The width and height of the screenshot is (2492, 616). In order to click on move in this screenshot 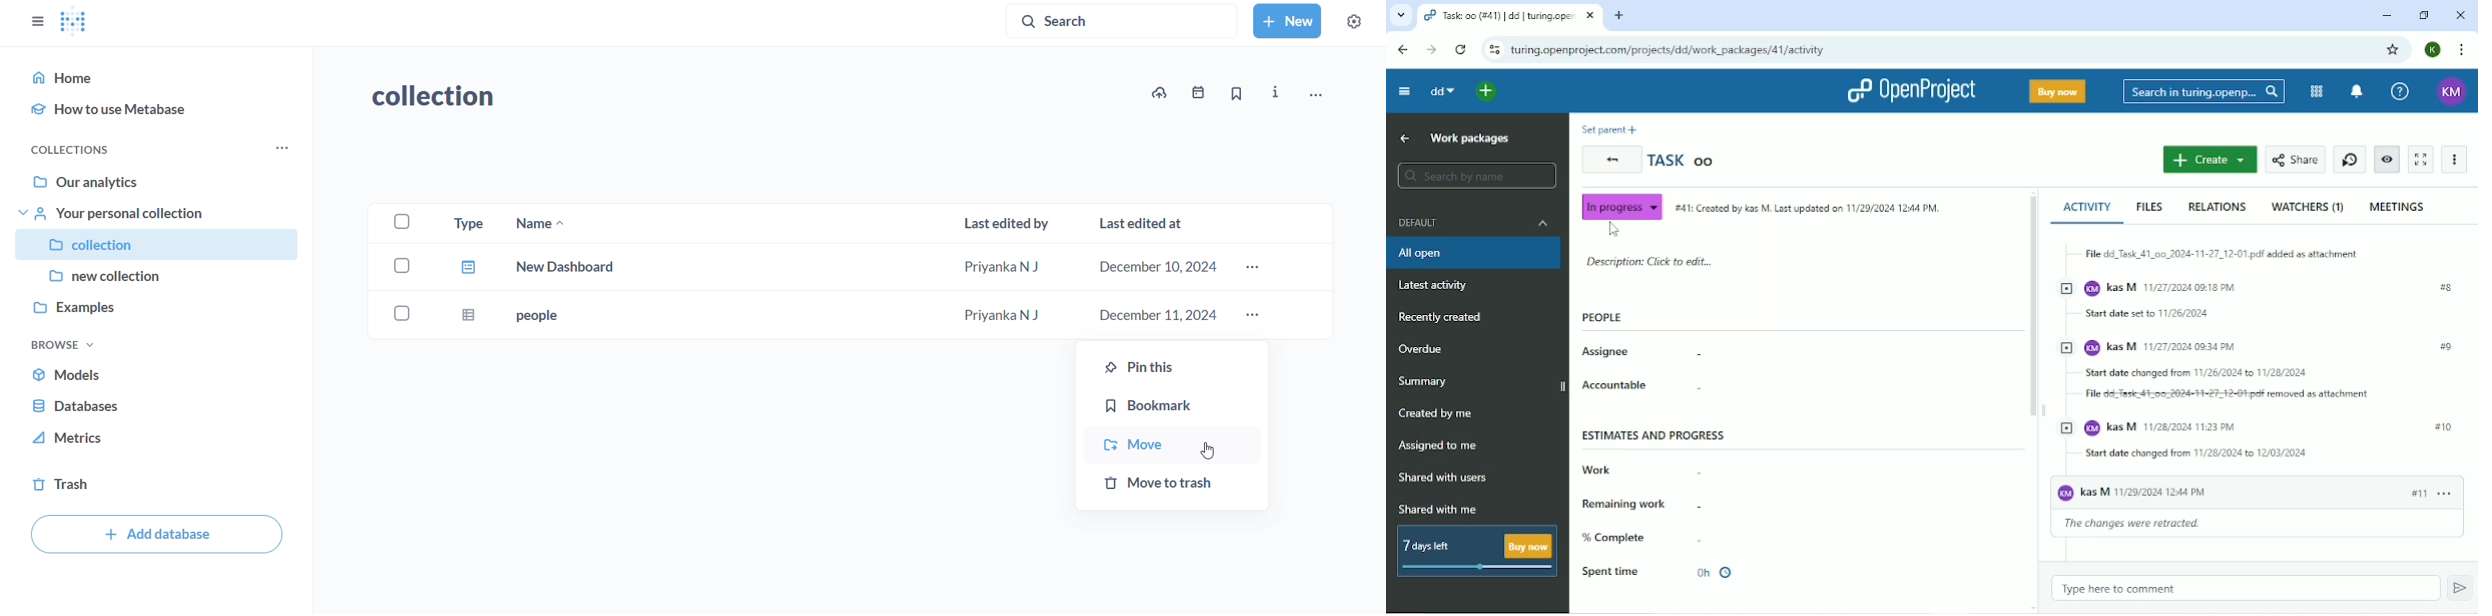, I will do `click(1172, 444)`.